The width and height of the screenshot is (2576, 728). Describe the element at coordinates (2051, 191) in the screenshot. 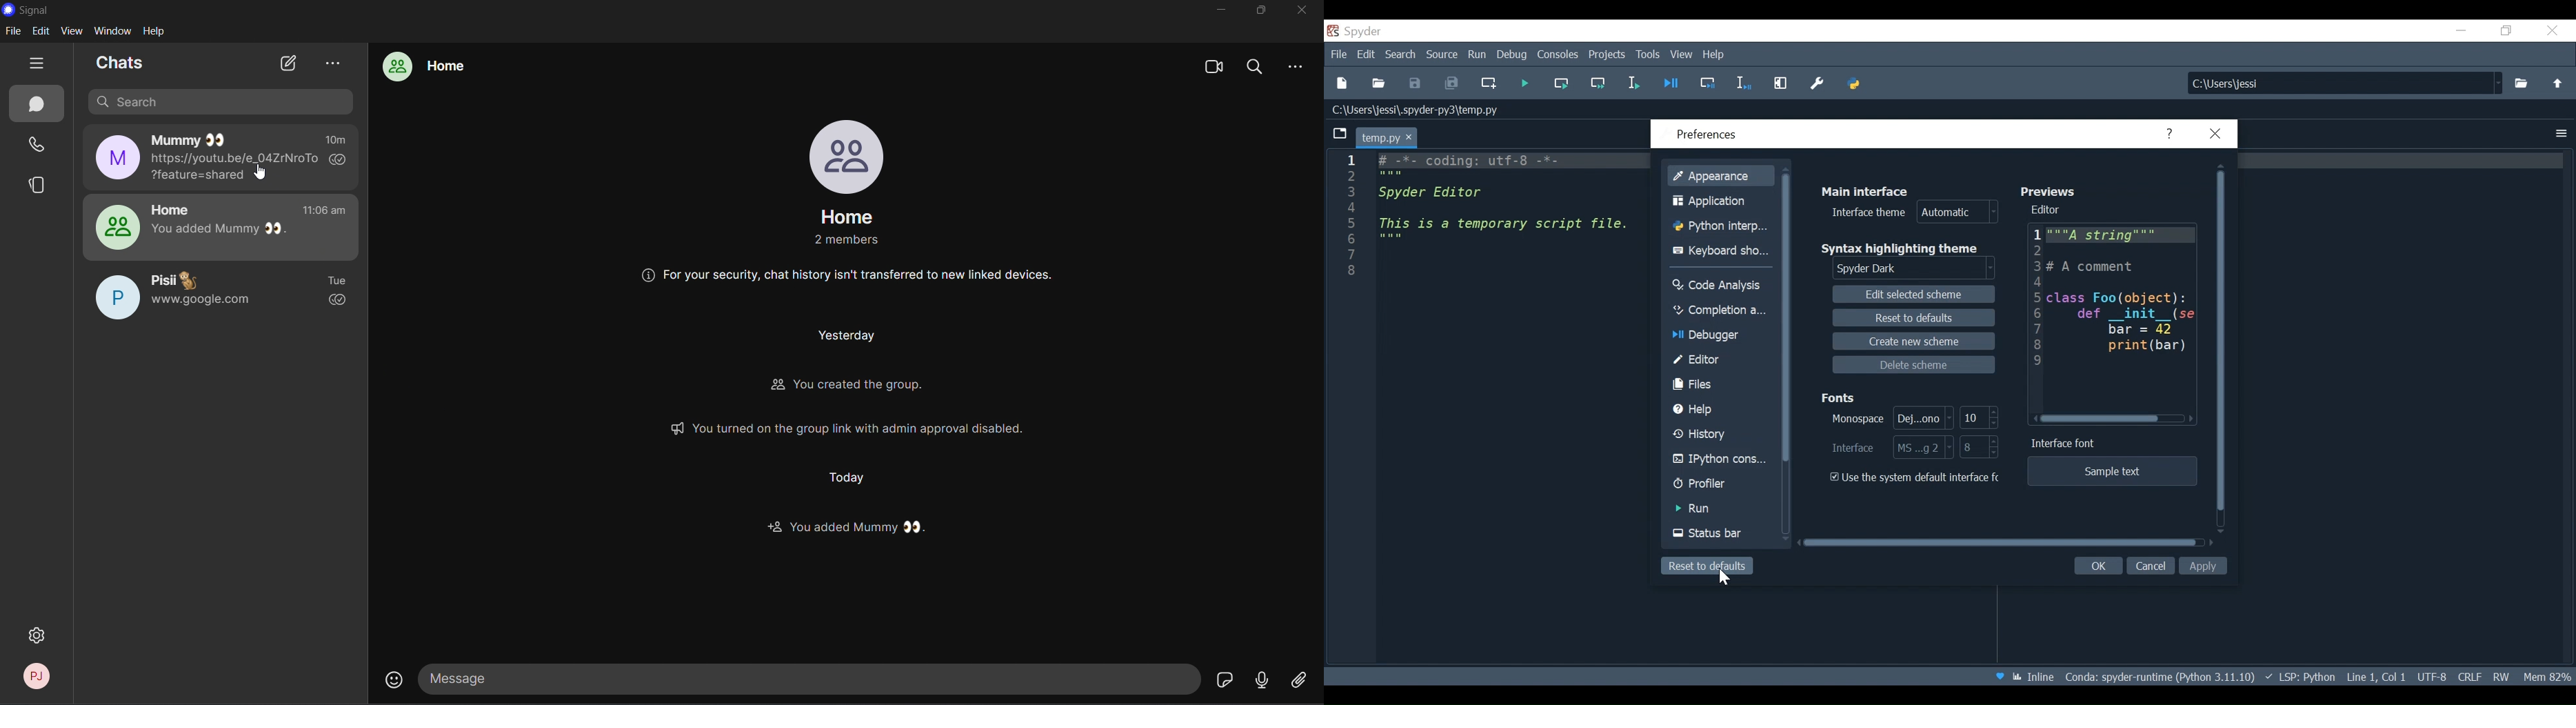

I see `Previews` at that location.